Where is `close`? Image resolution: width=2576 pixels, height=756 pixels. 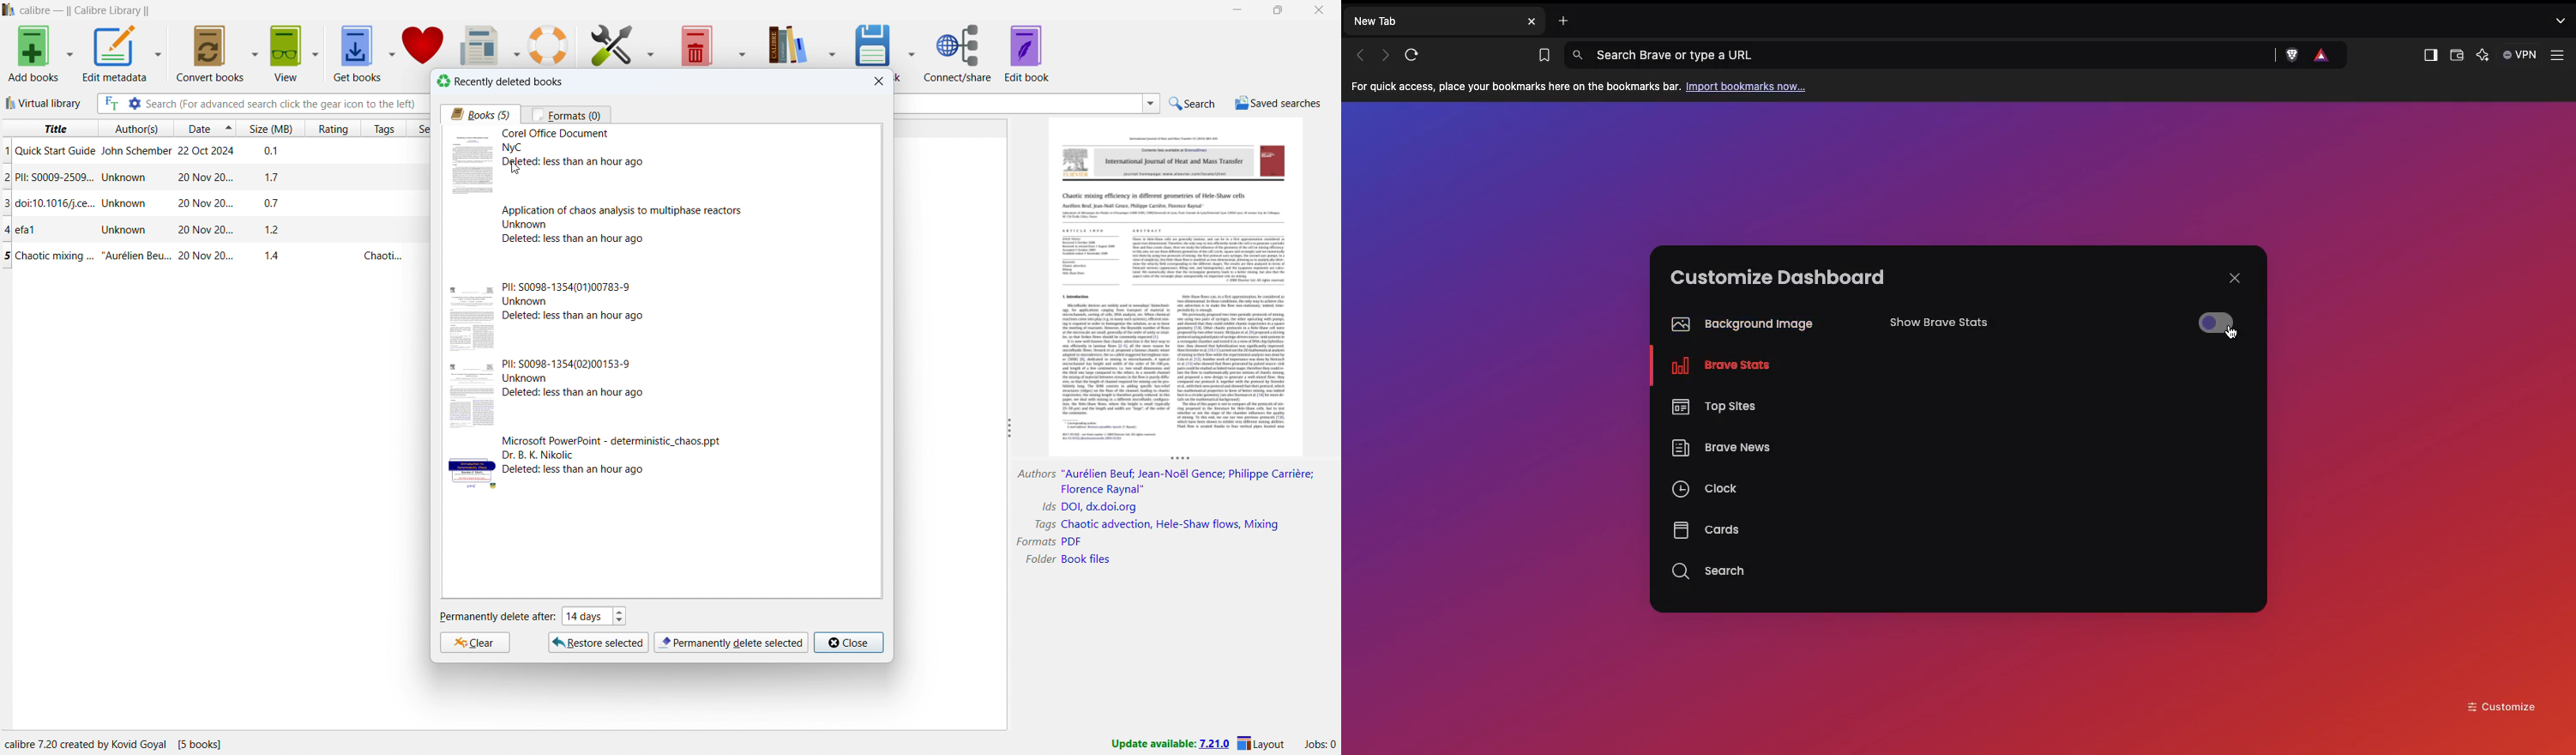
close is located at coordinates (880, 81).